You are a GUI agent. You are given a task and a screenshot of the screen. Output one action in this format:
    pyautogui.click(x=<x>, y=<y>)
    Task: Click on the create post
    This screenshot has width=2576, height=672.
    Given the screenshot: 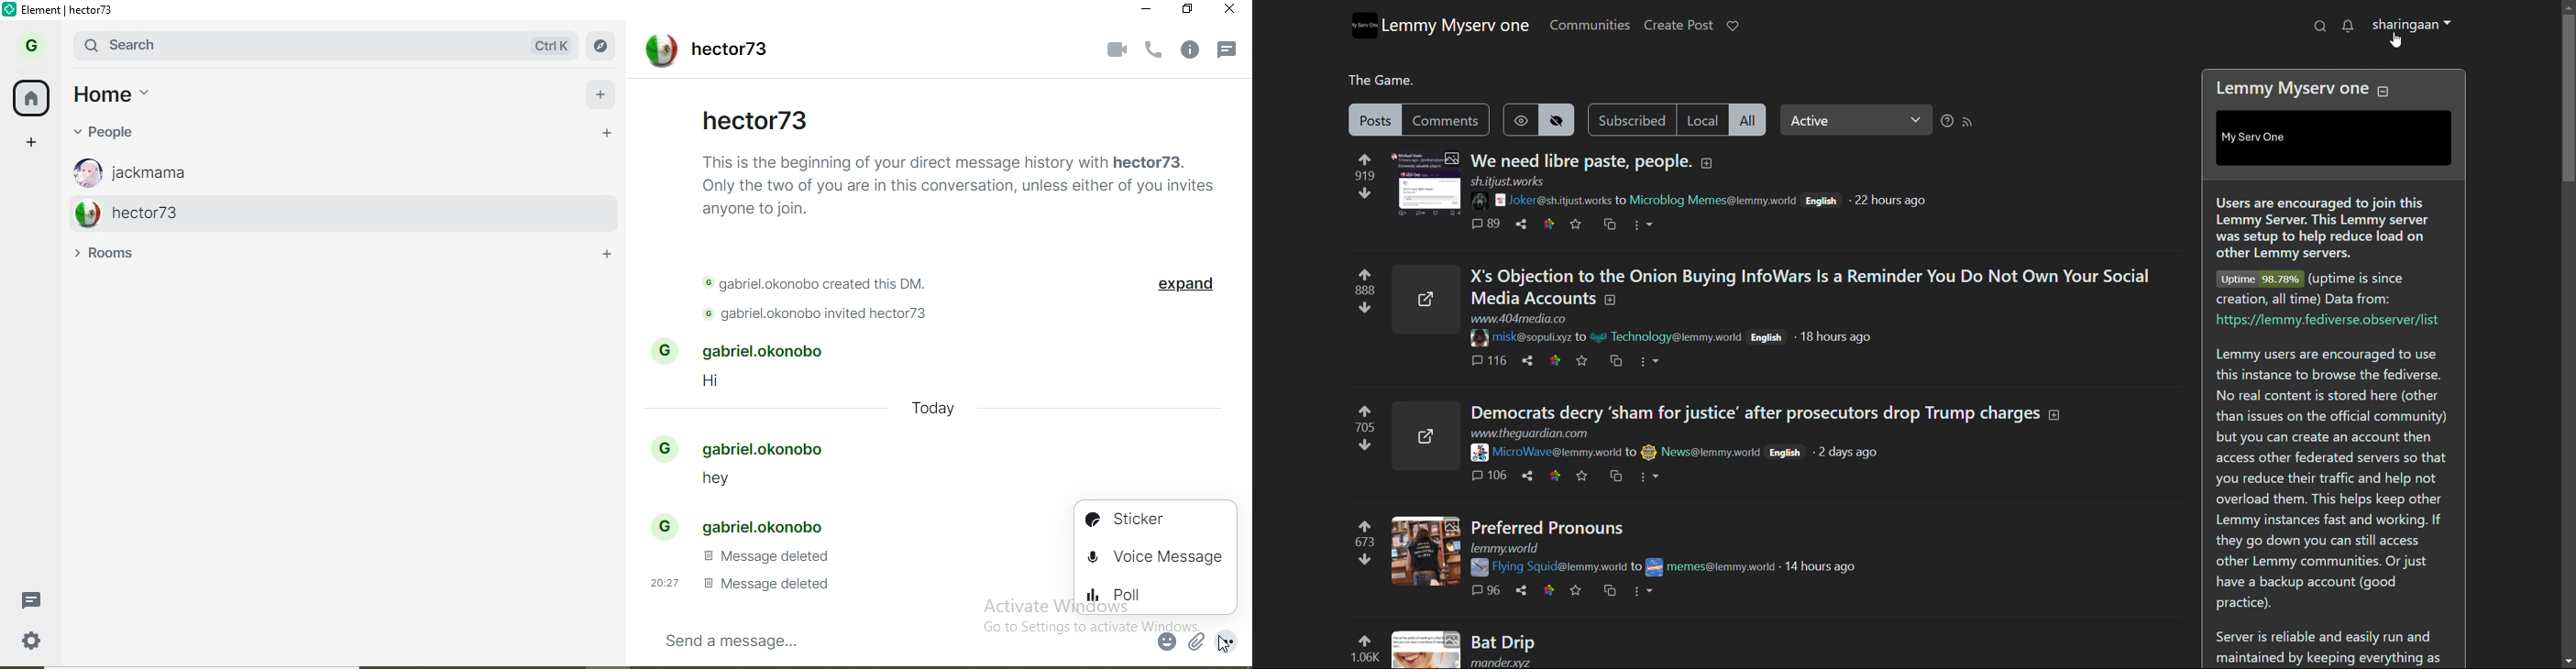 What is the action you would take?
    pyautogui.click(x=1677, y=26)
    